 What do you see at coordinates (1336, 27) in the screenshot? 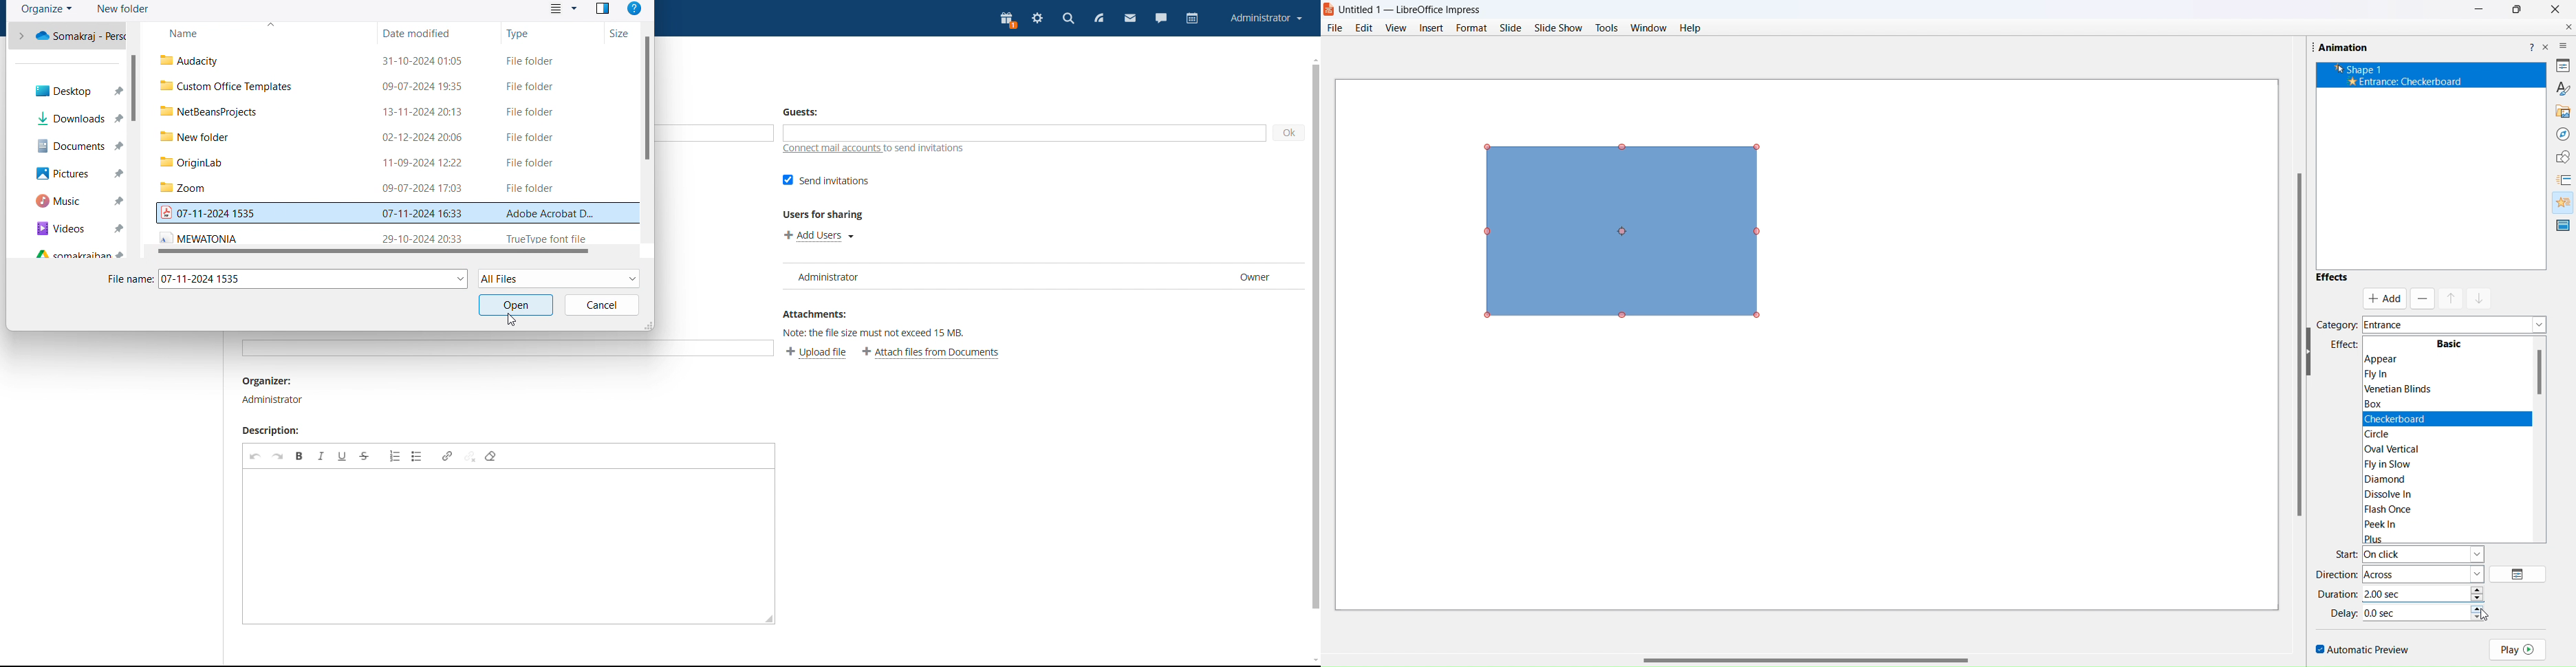
I see `file` at bounding box center [1336, 27].